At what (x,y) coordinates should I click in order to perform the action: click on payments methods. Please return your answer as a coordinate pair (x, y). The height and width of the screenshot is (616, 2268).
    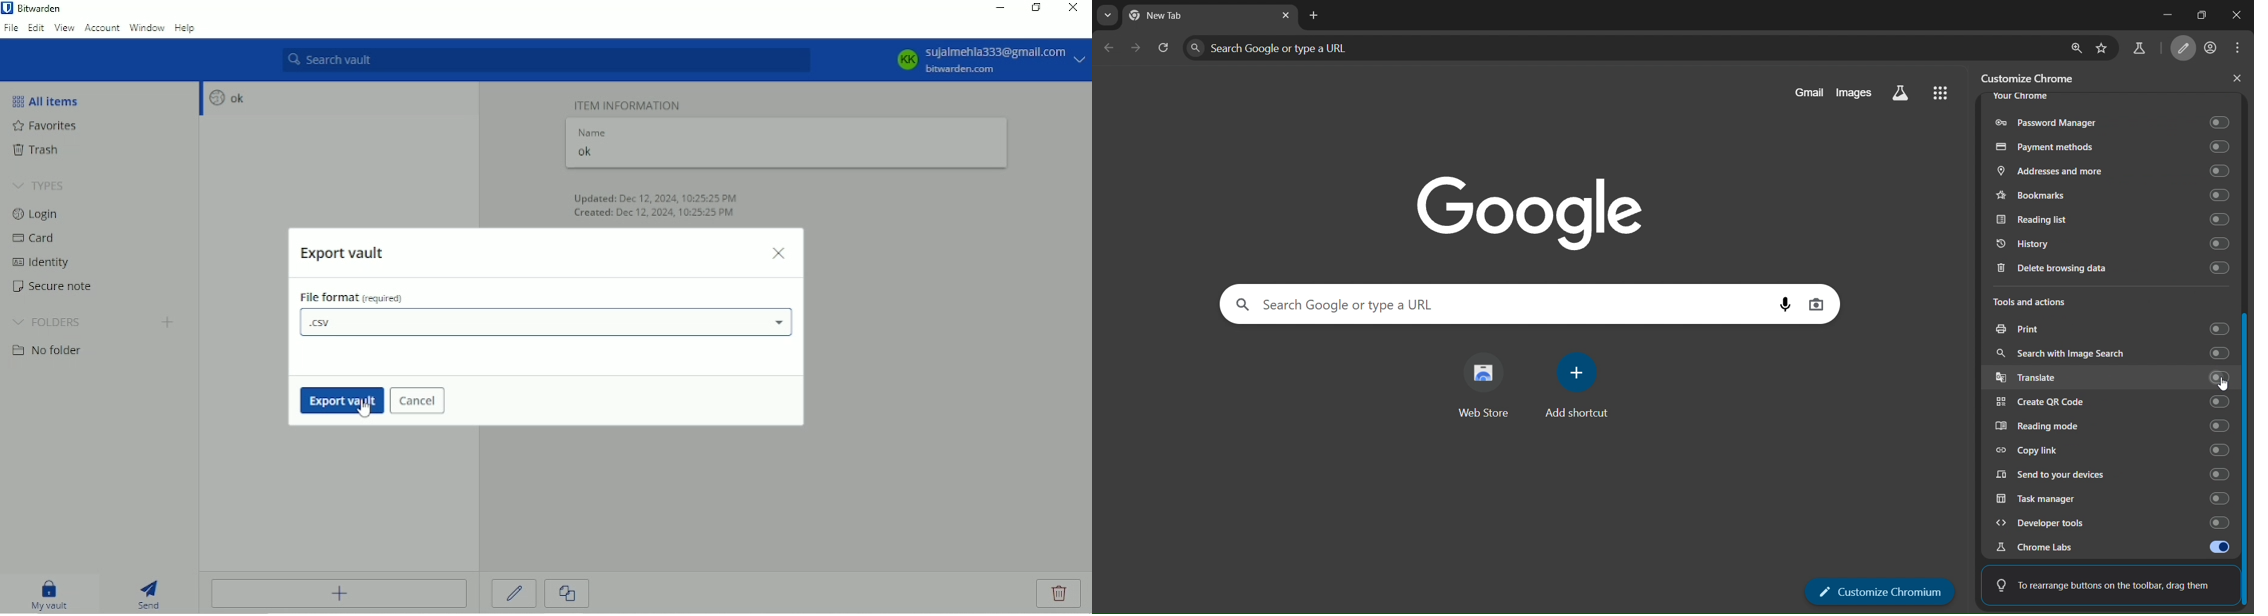
    Looking at the image, I should click on (2113, 145).